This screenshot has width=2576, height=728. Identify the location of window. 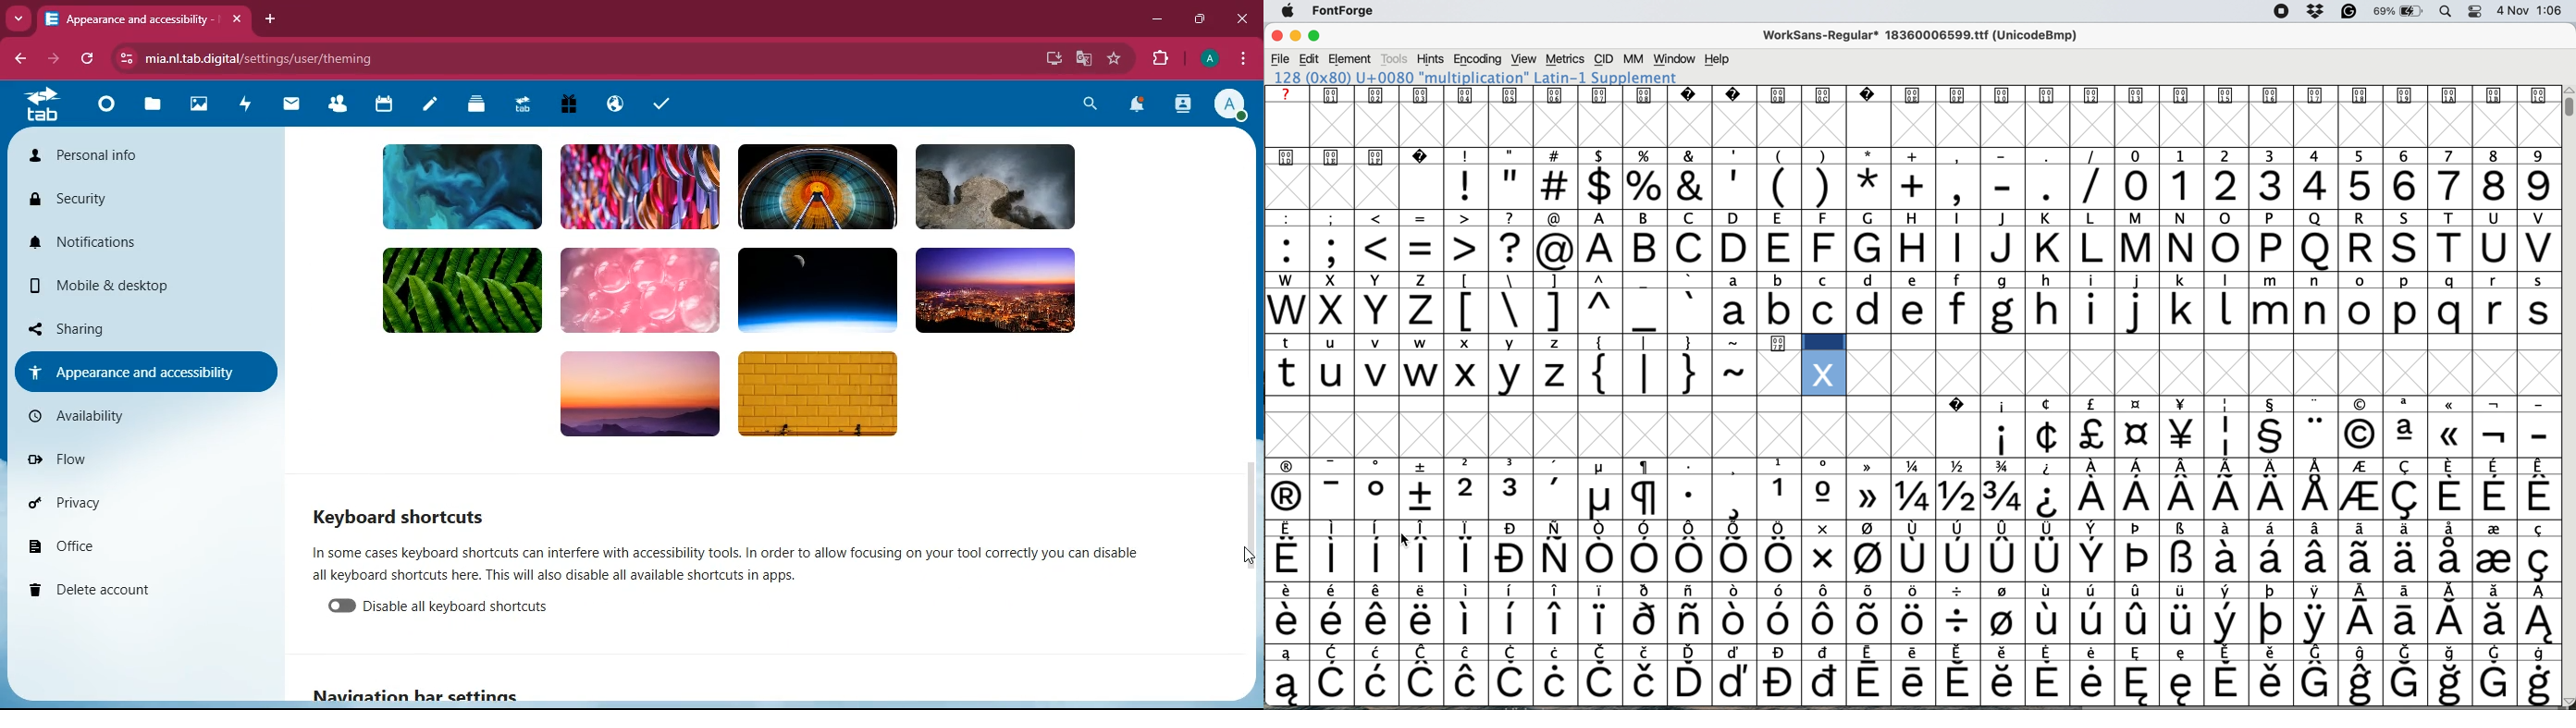
(1674, 60).